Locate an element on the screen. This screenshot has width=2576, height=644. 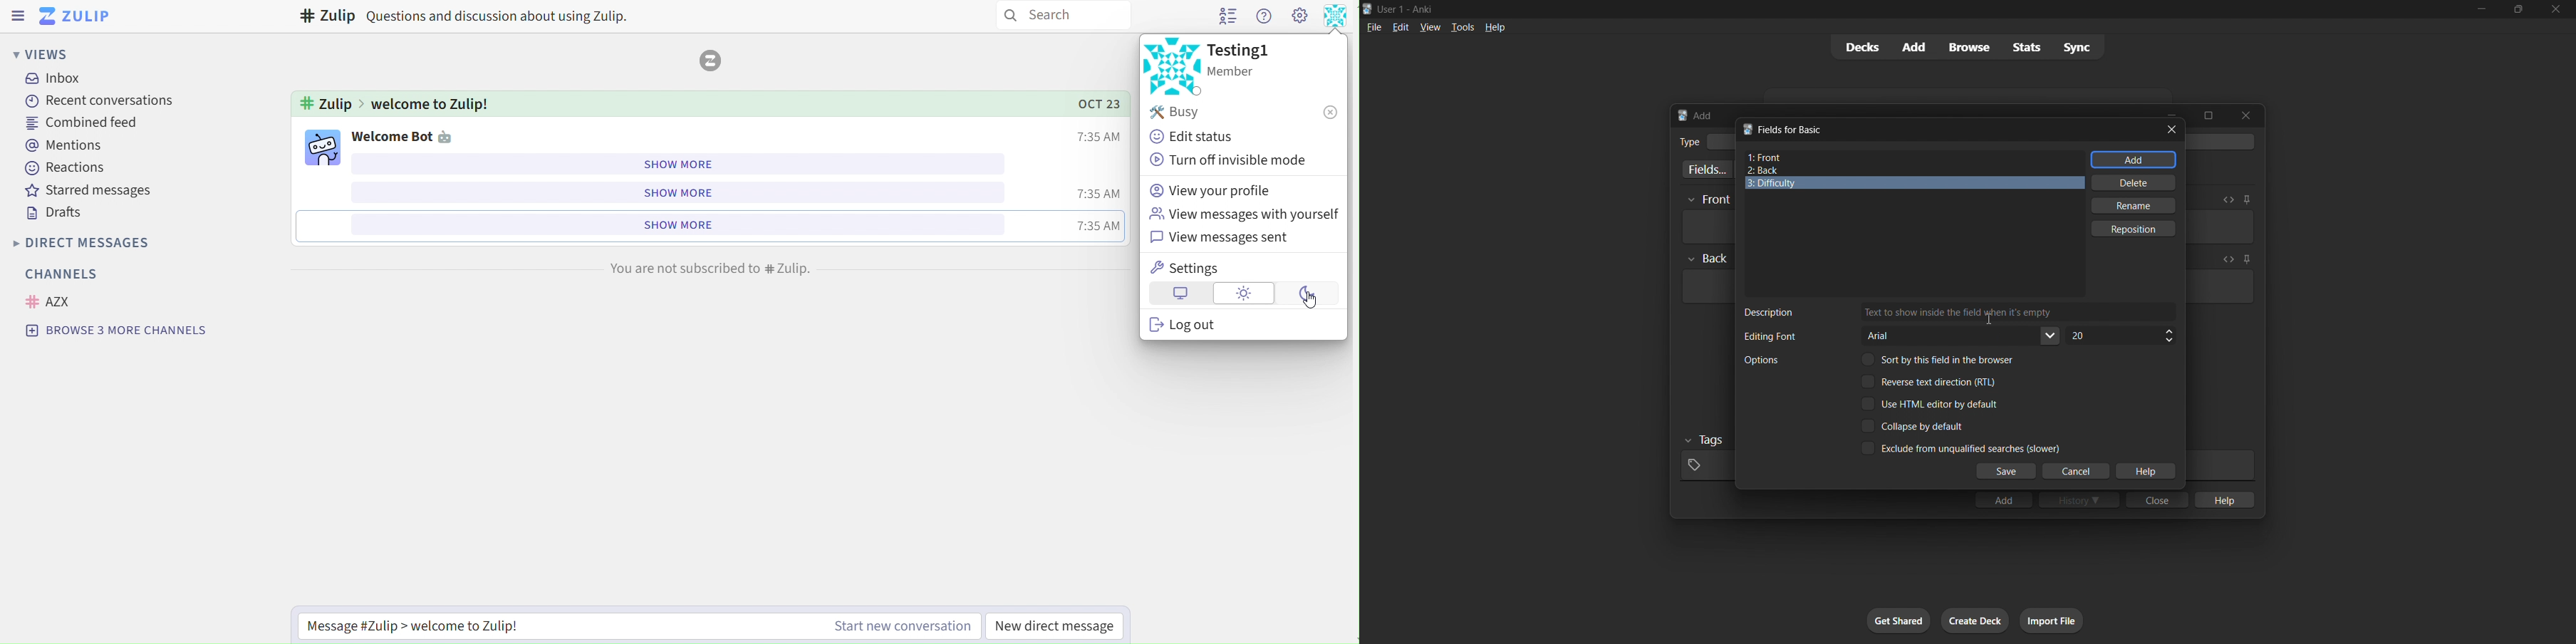
maximize is located at coordinates (2208, 115).